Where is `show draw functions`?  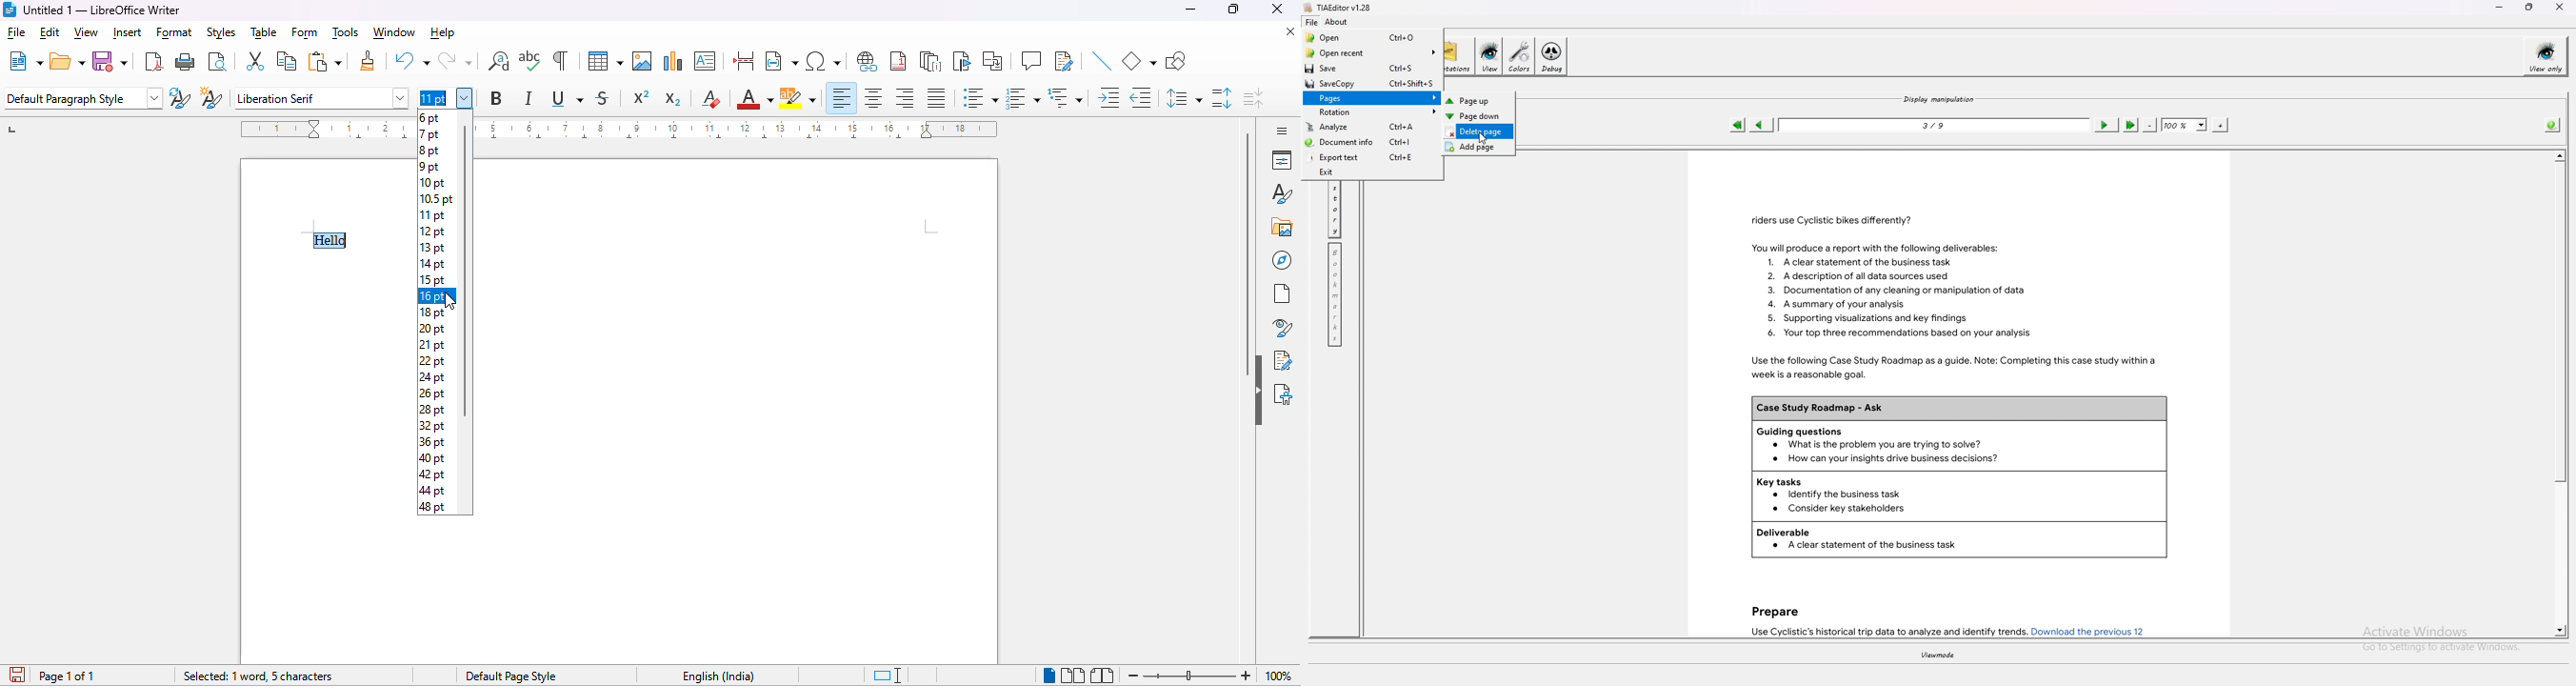
show draw functions is located at coordinates (1175, 62).